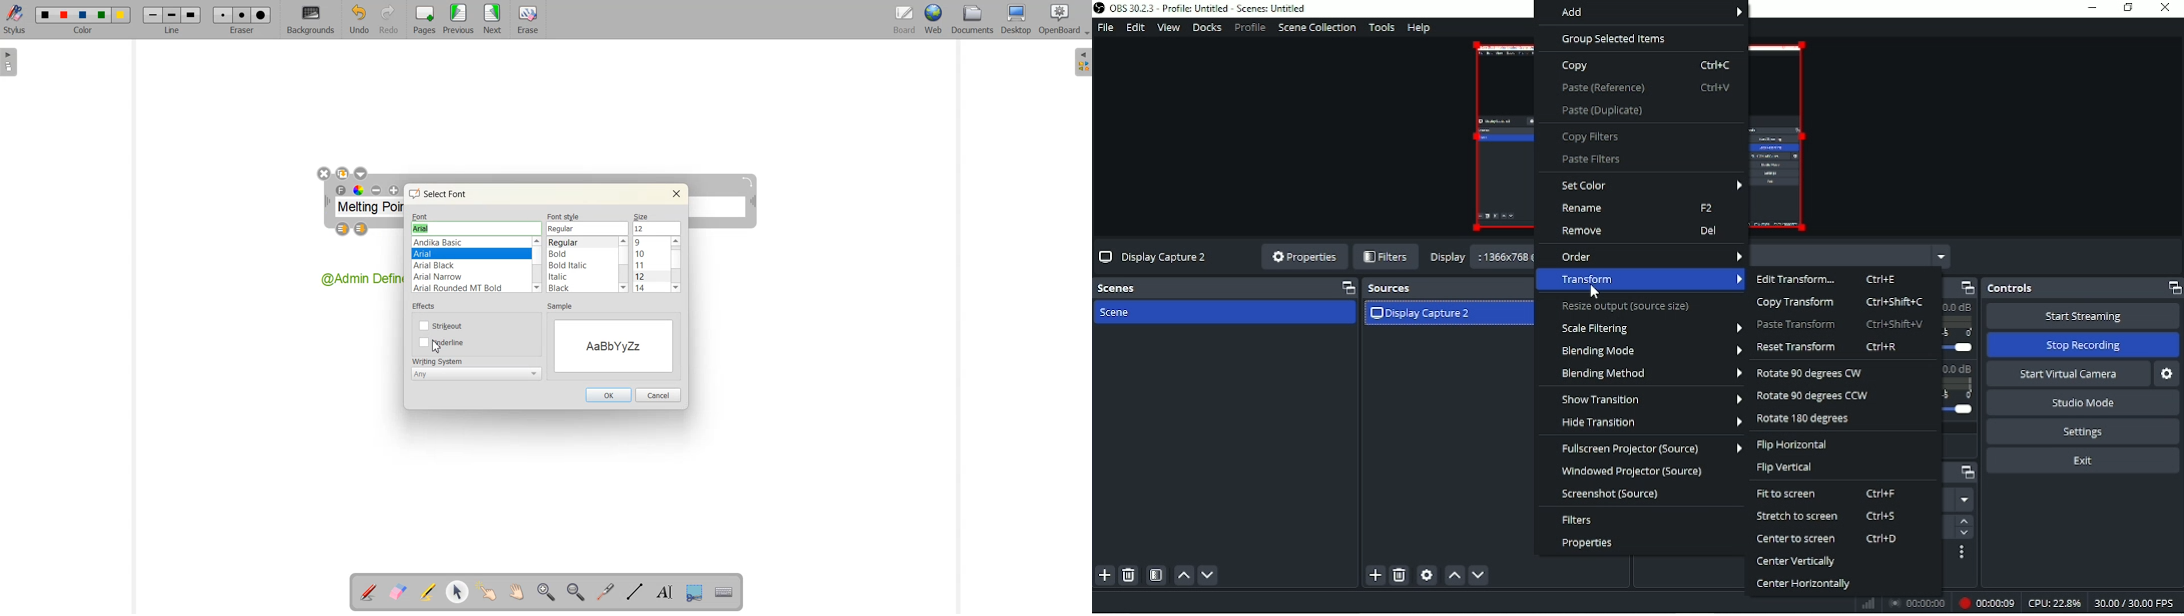 The width and height of the screenshot is (2184, 616). What do you see at coordinates (486, 592) in the screenshot?
I see `Interact with item` at bounding box center [486, 592].